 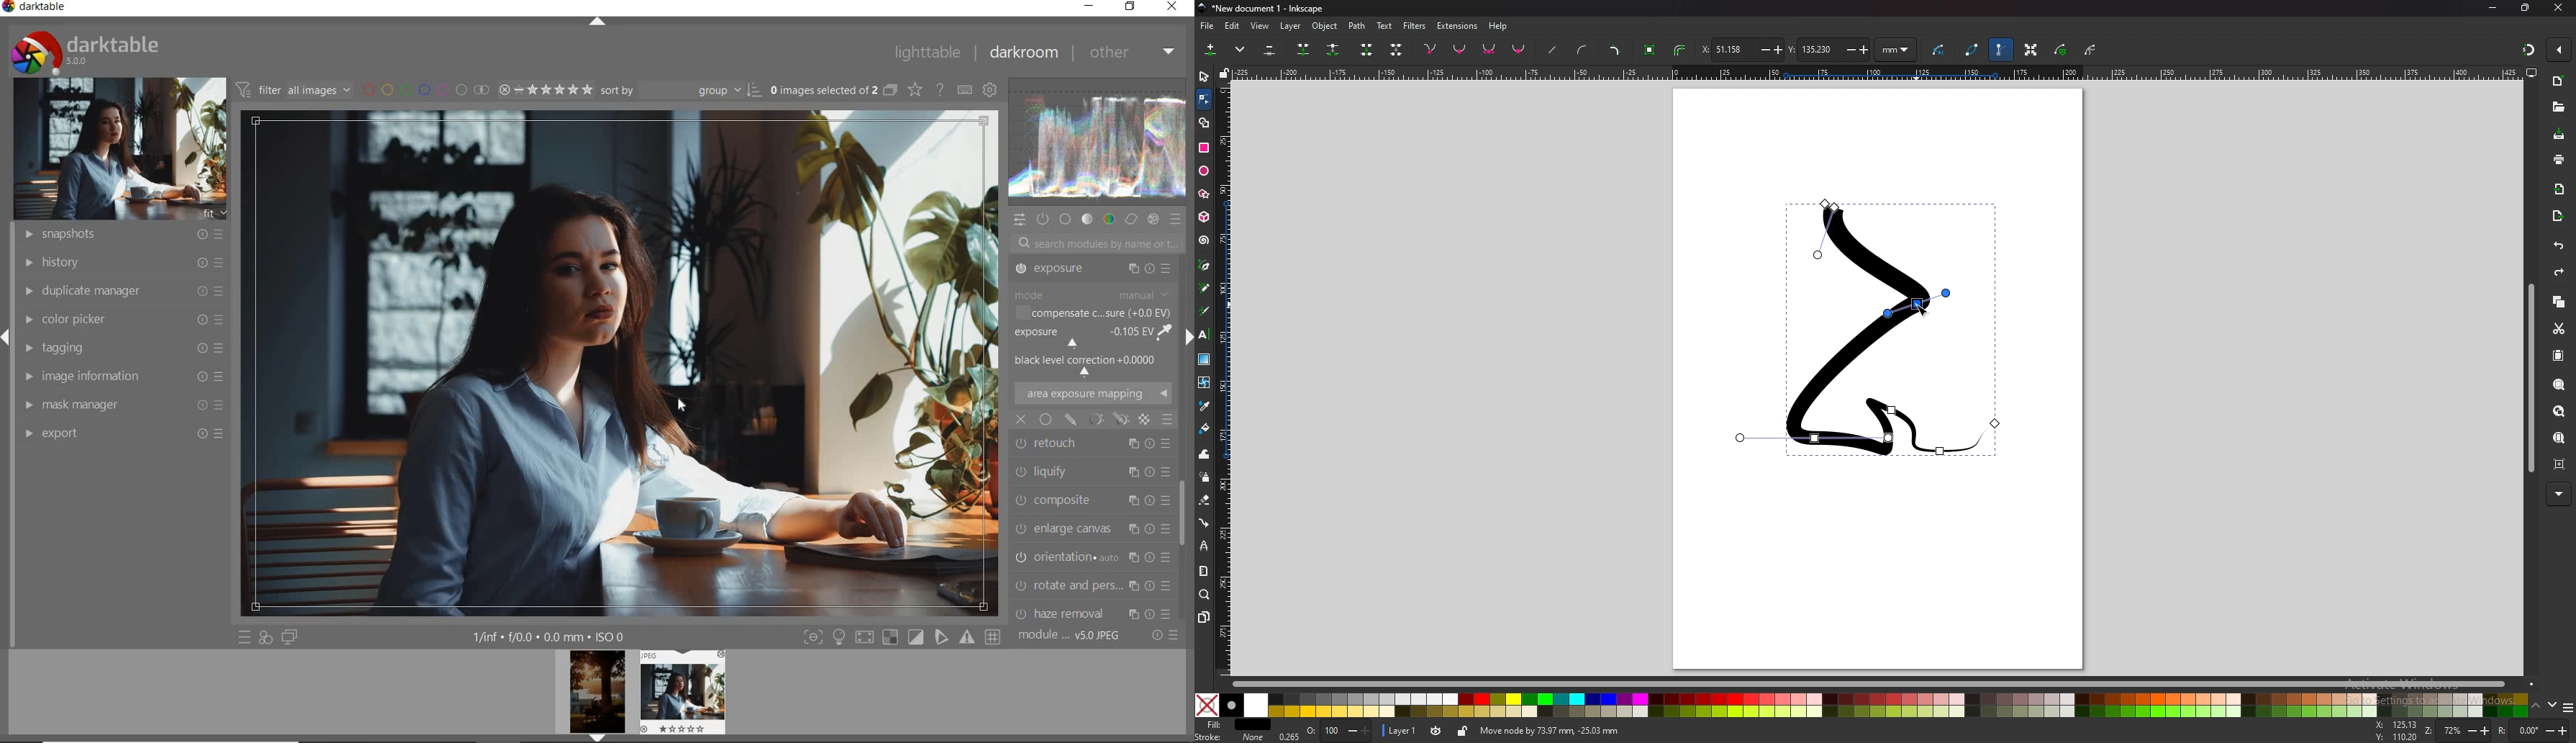 What do you see at coordinates (2492, 6) in the screenshot?
I see `minimize` at bounding box center [2492, 6].